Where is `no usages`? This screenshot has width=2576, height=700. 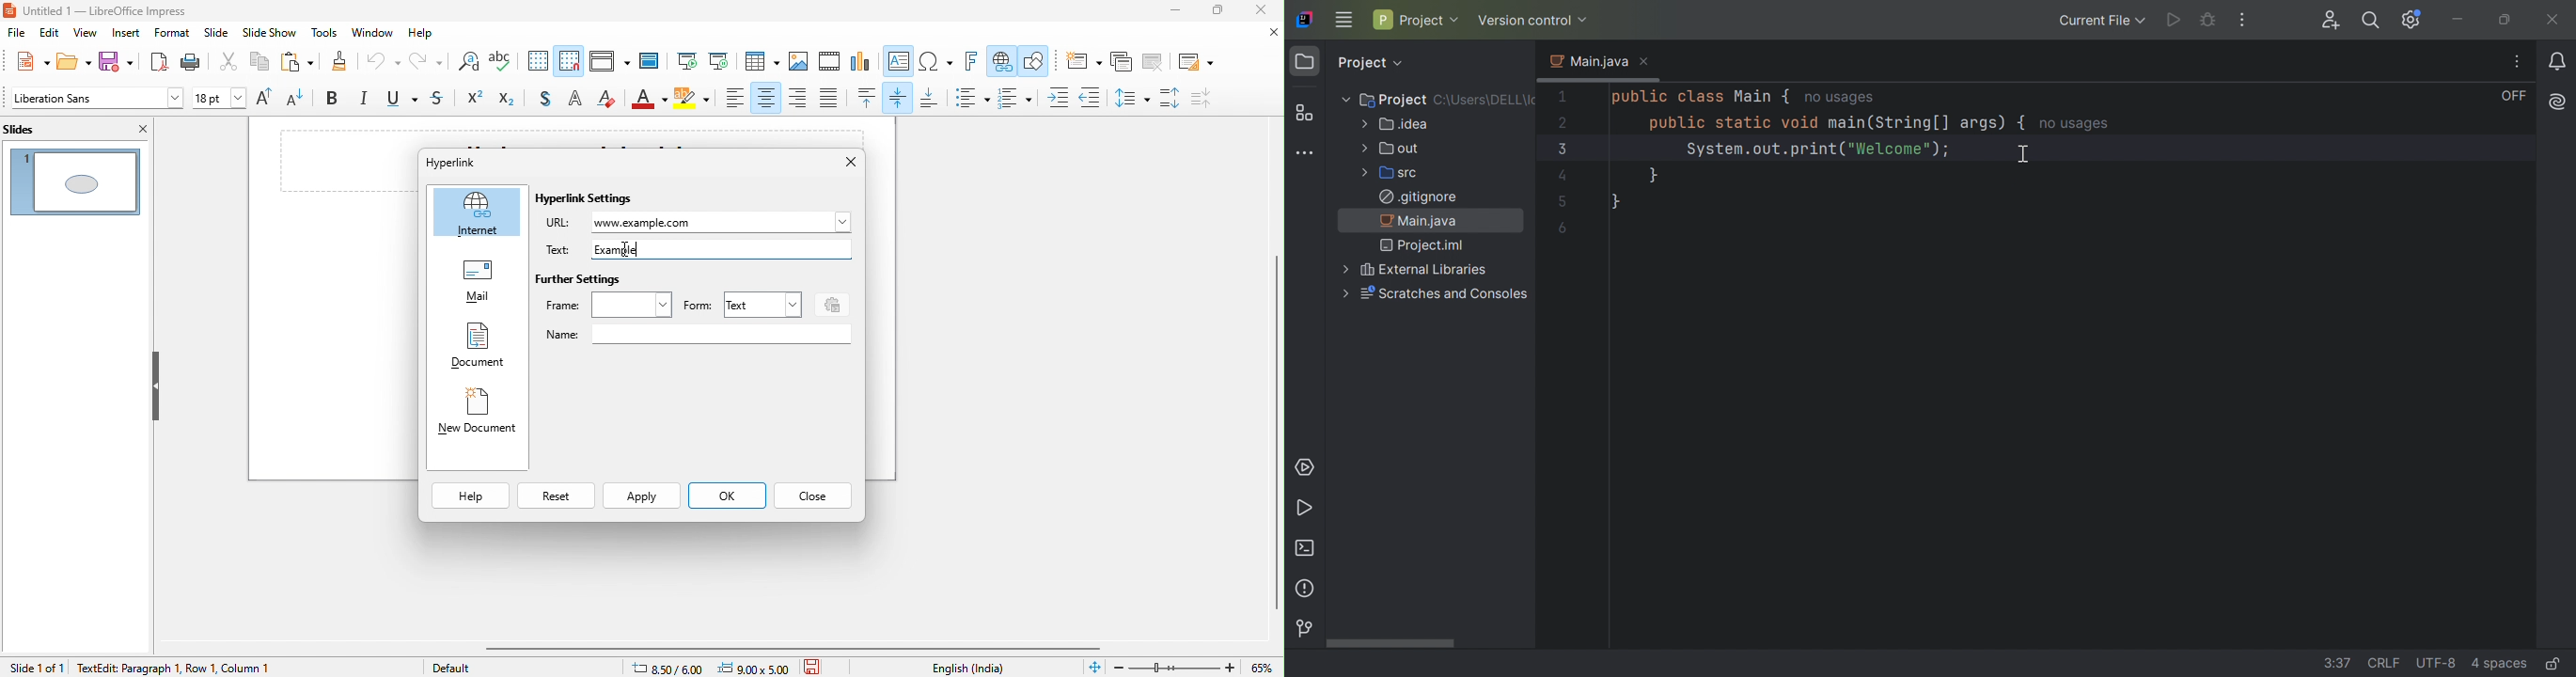
no usages is located at coordinates (2076, 124).